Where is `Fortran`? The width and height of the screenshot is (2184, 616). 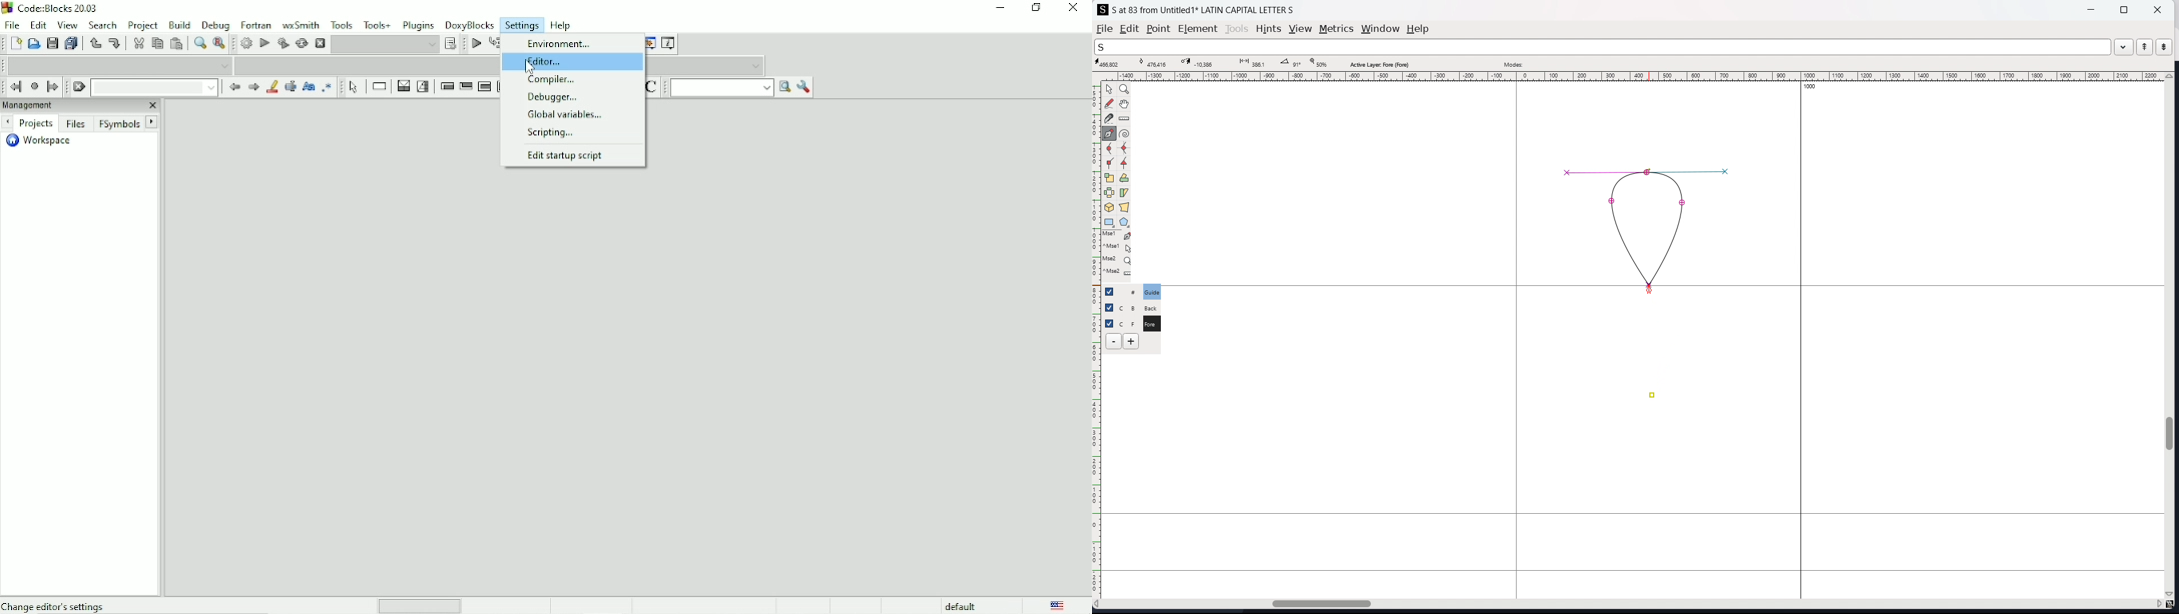 Fortran is located at coordinates (255, 23).